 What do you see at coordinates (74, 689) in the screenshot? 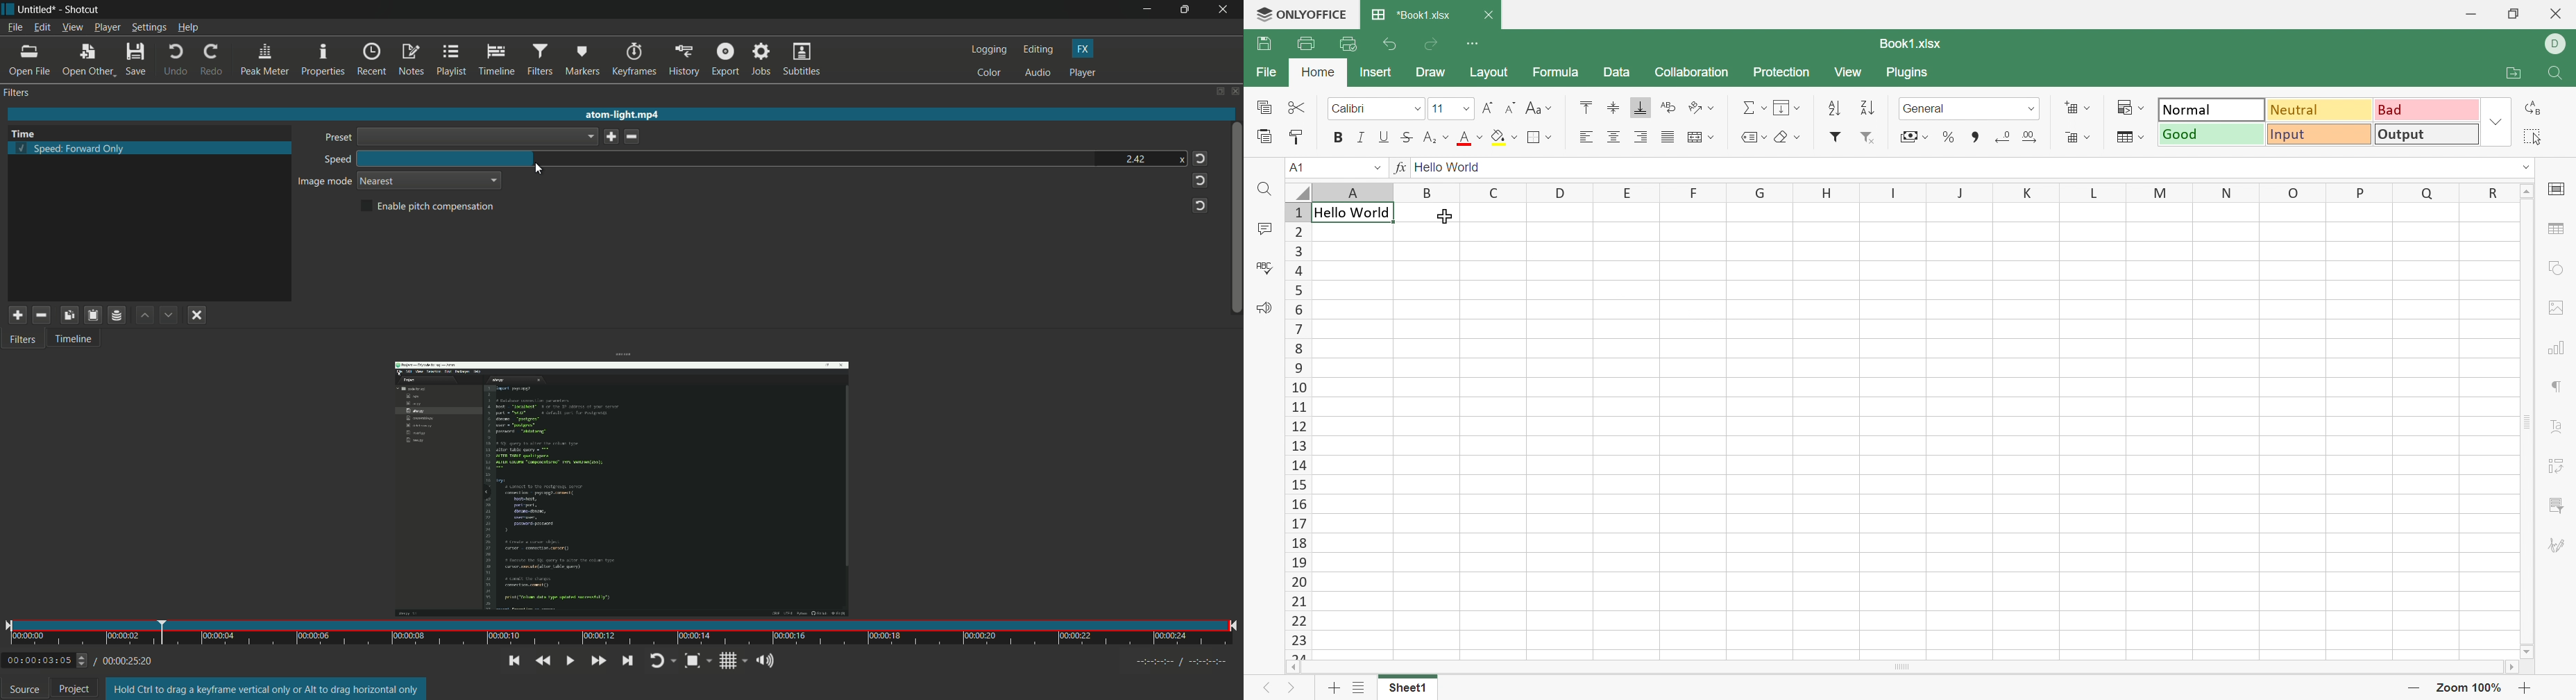
I see `project` at bounding box center [74, 689].